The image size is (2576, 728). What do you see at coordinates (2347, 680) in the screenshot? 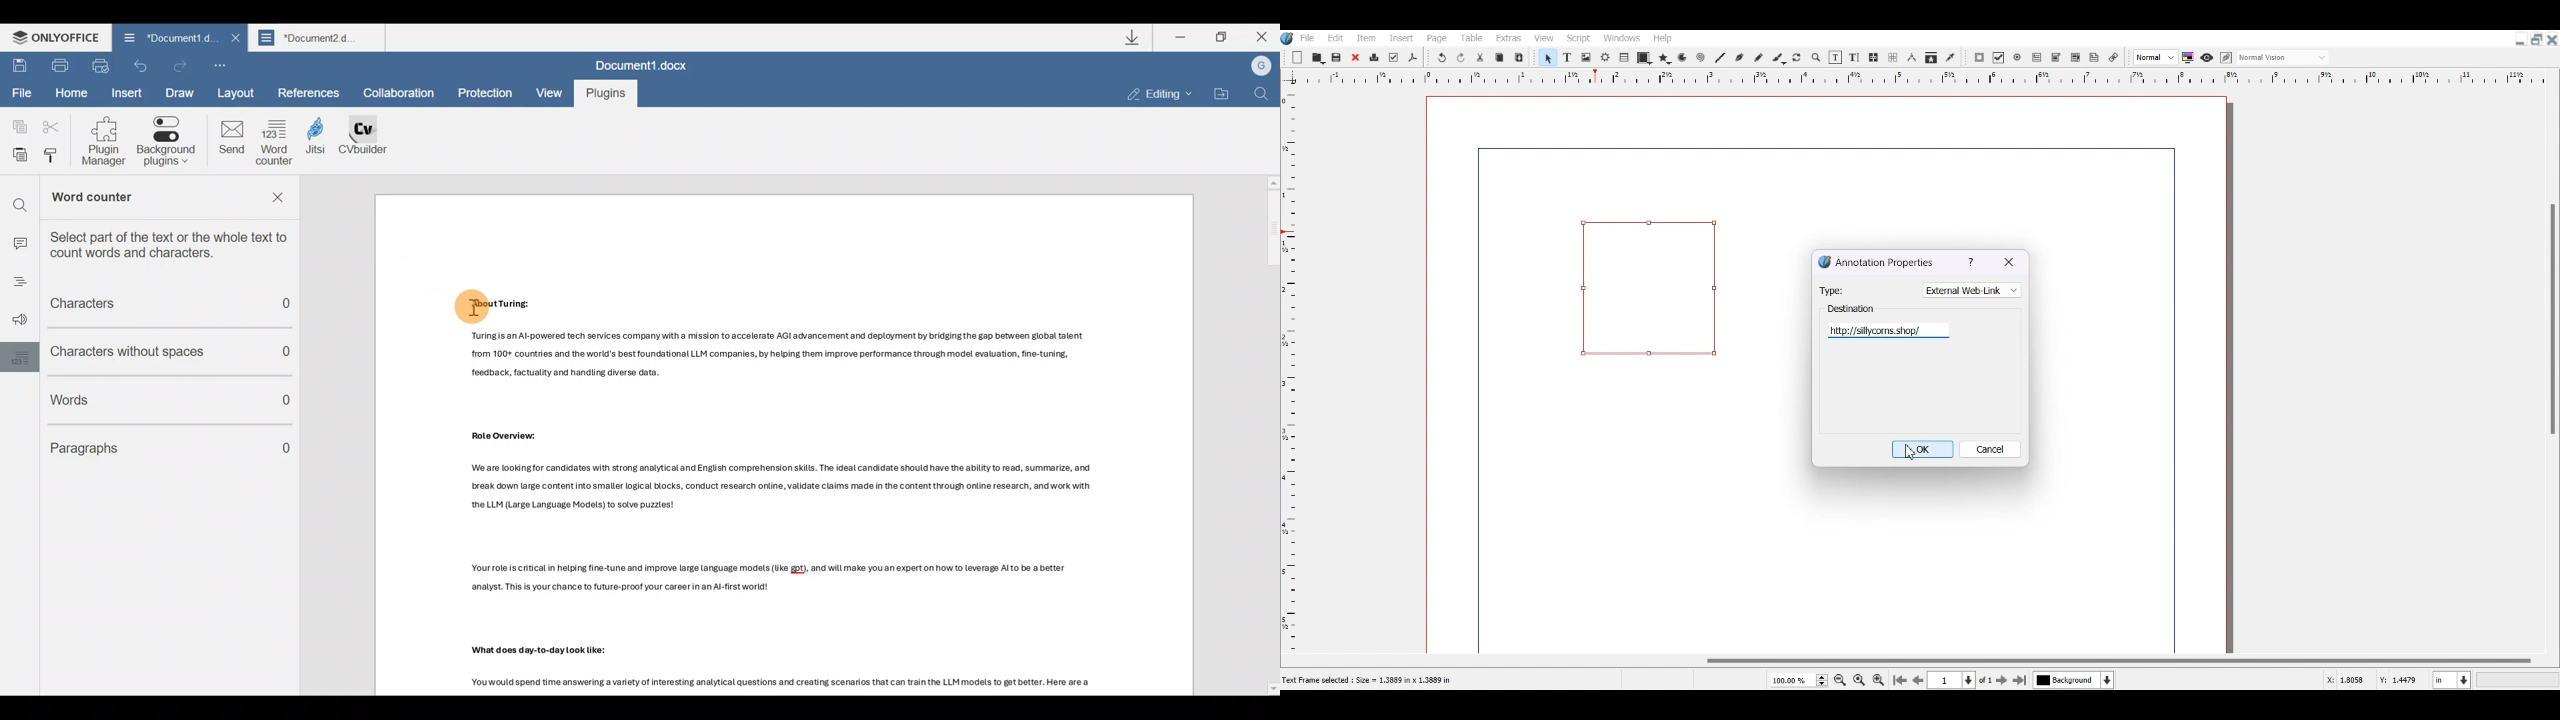
I see `X, Y Co-ordinate` at bounding box center [2347, 680].